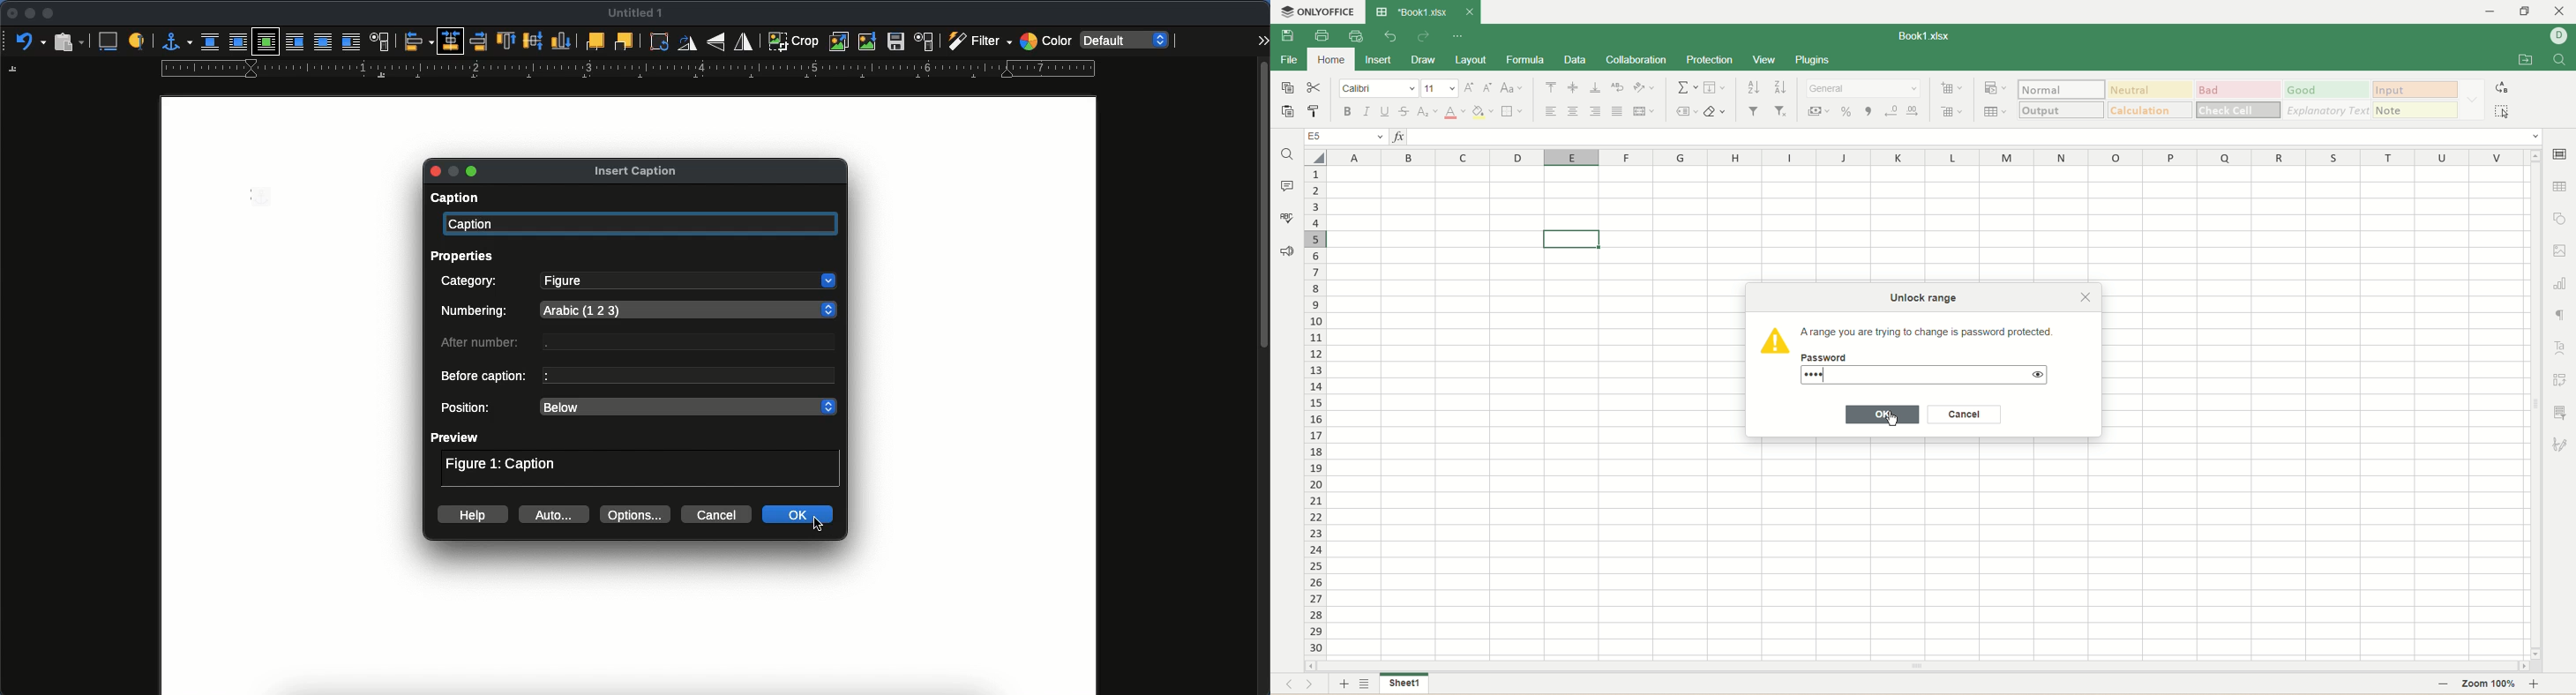 This screenshot has height=700, width=2576. I want to click on strikethrough, so click(1405, 112).